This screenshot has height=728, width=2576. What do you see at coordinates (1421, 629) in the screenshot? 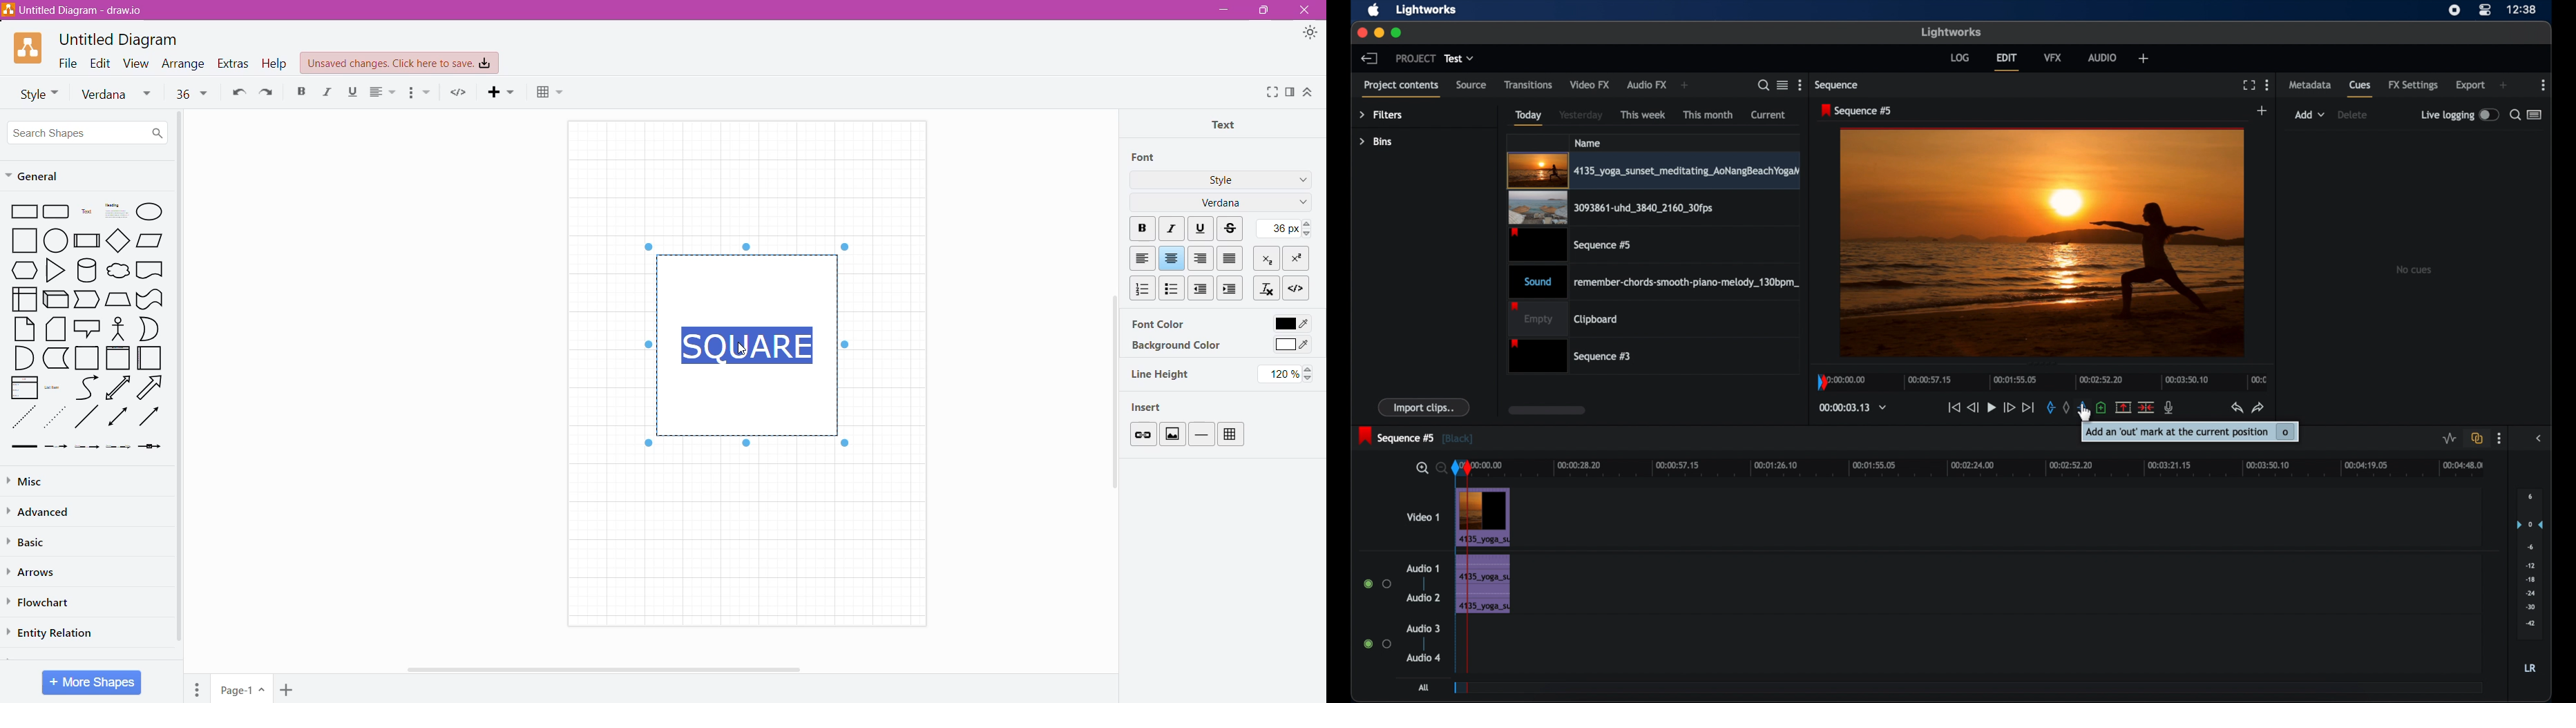
I see `audio 3` at bounding box center [1421, 629].